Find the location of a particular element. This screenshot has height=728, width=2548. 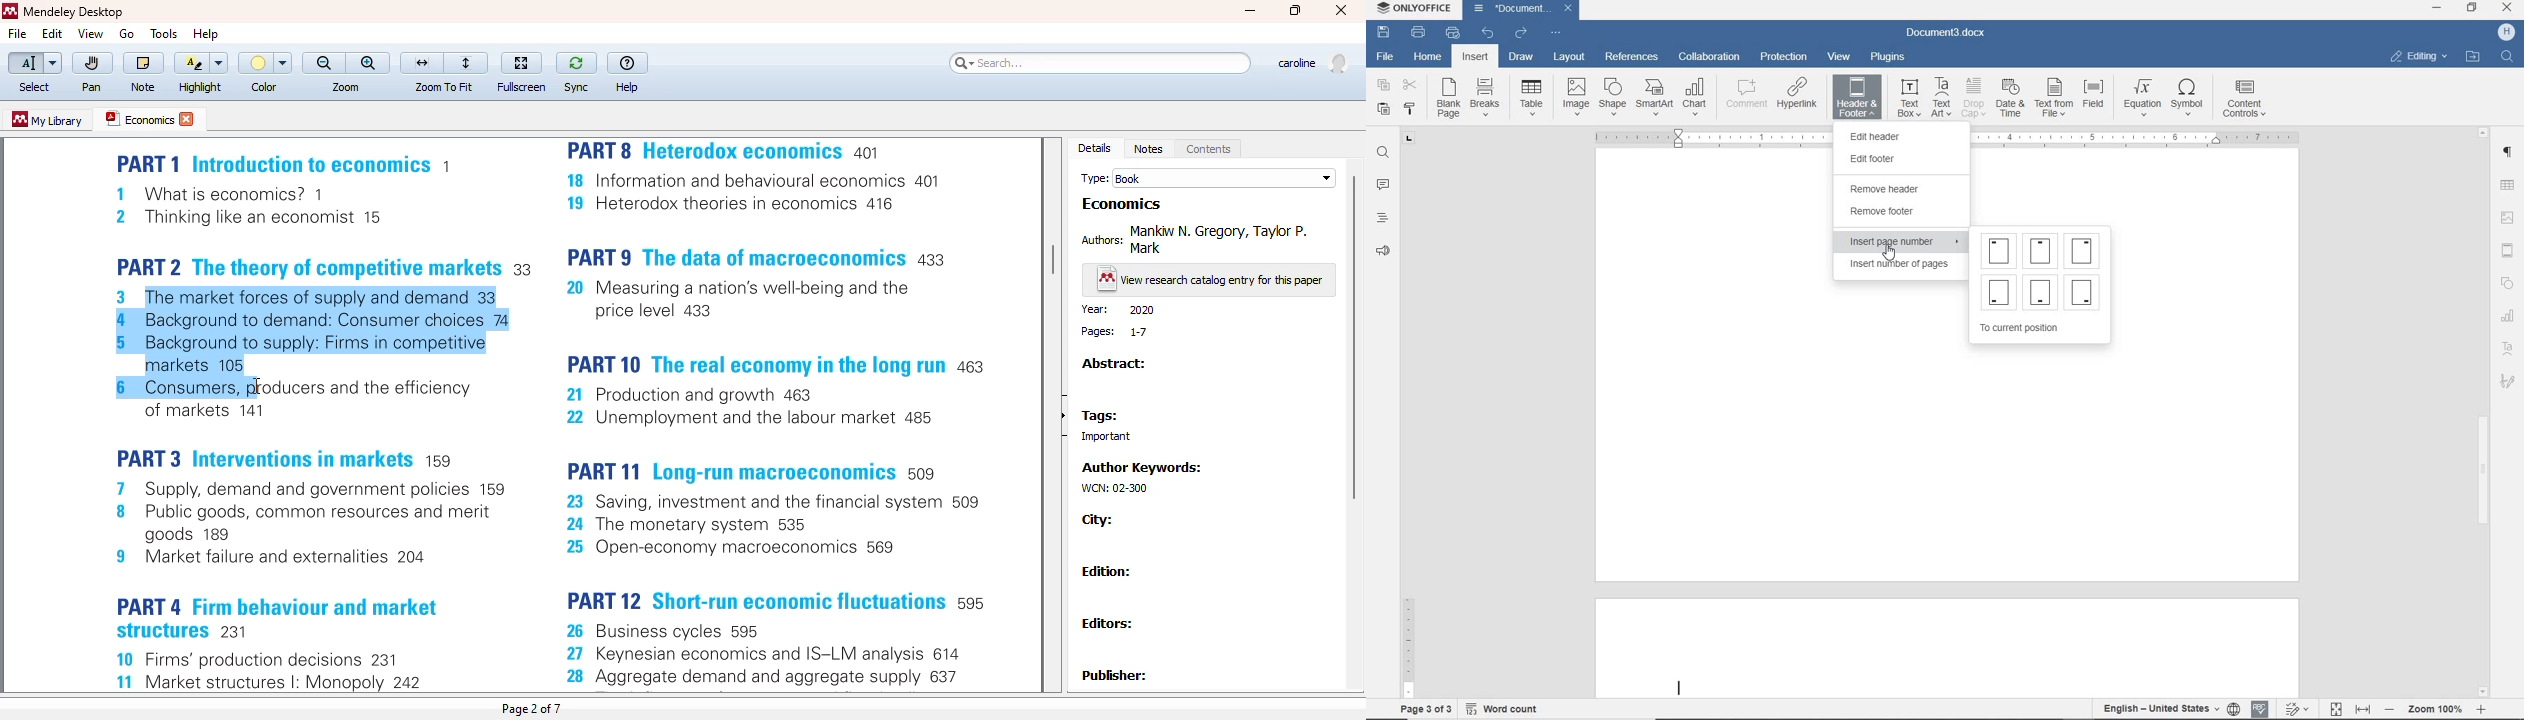

HEADER & FOOTER is located at coordinates (2510, 252).